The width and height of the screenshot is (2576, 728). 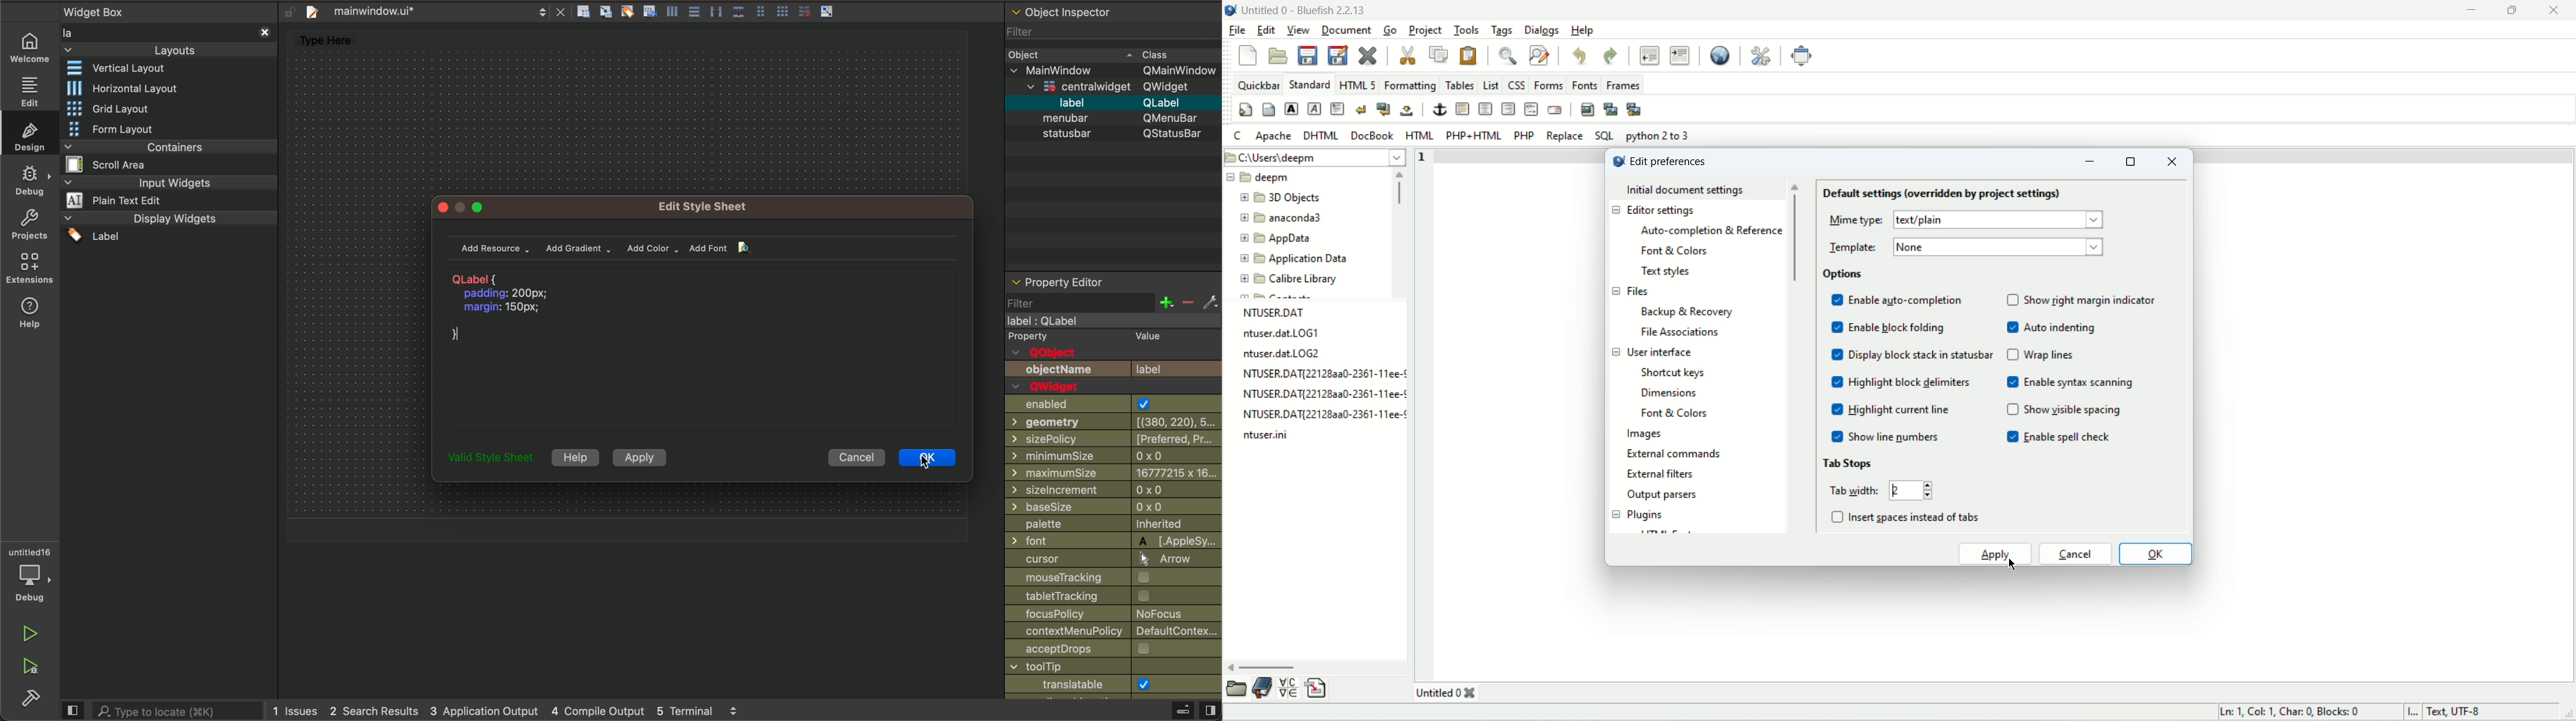 What do you see at coordinates (1408, 110) in the screenshot?
I see `non breaking space` at bounding box center [1408, 110].